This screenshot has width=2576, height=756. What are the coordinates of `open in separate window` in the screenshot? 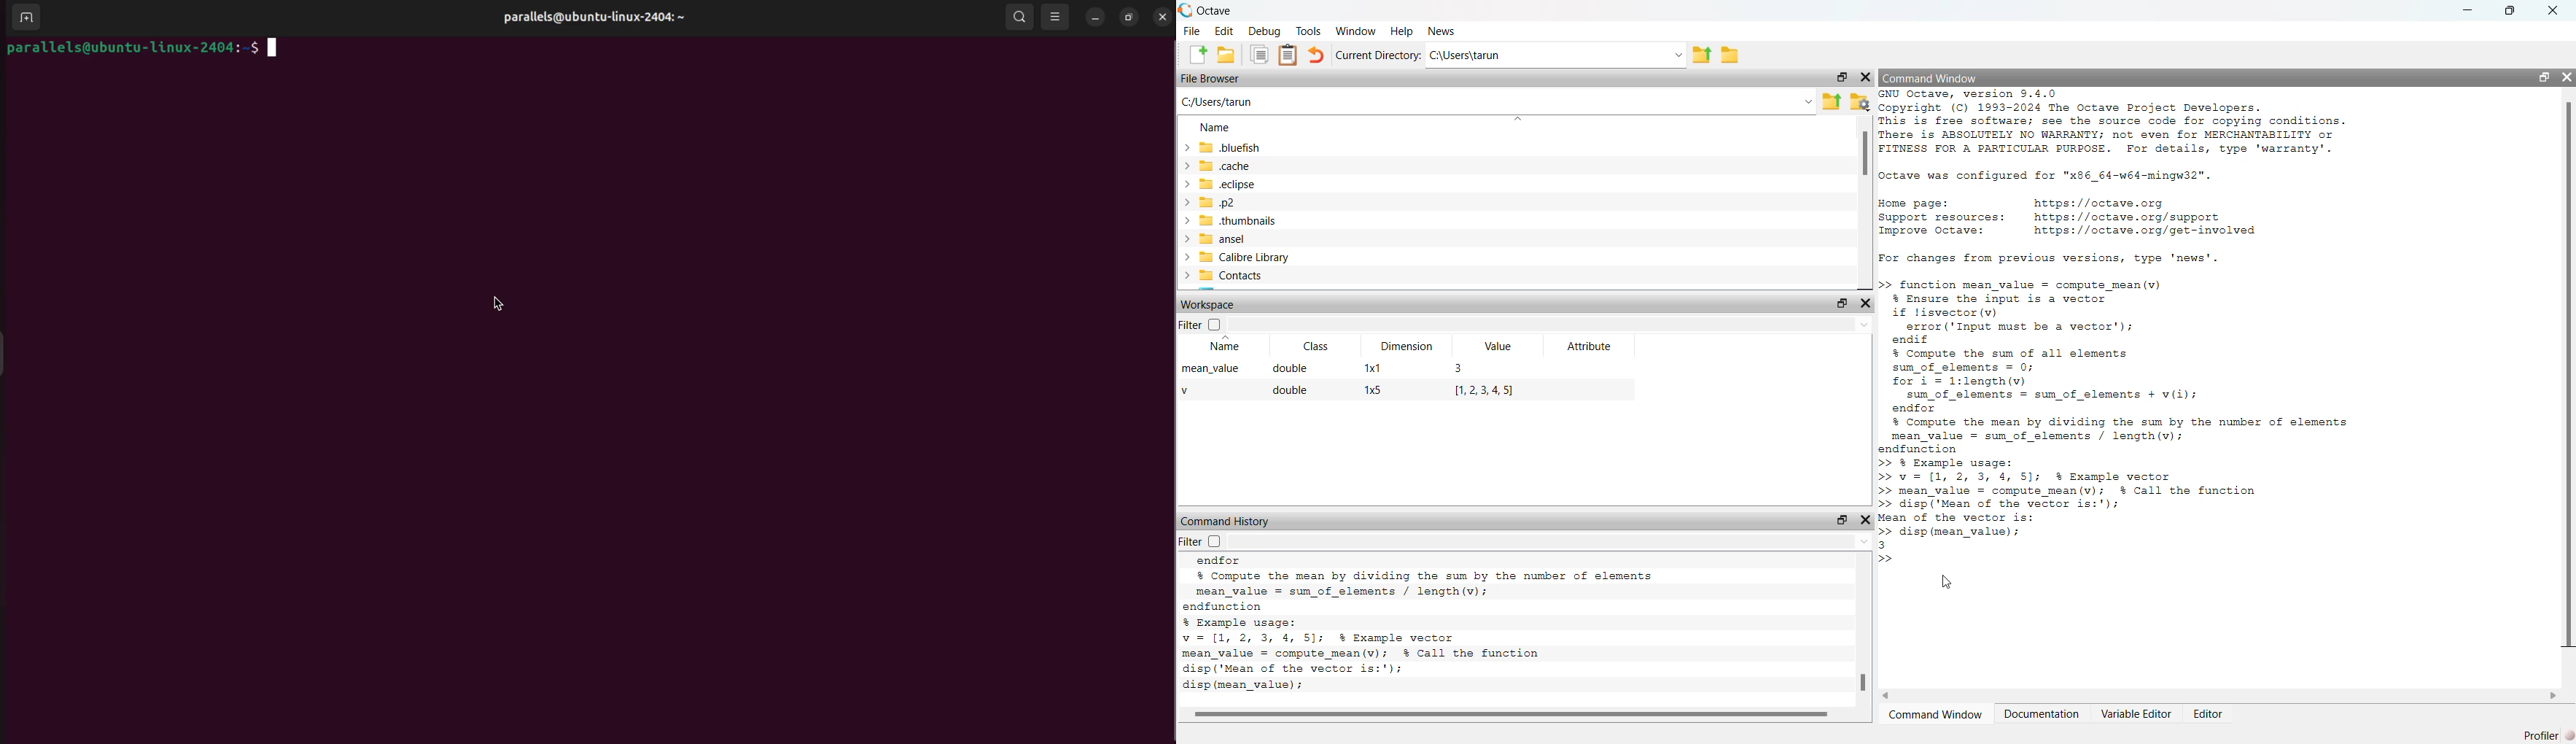 It's located at (1843, 303).